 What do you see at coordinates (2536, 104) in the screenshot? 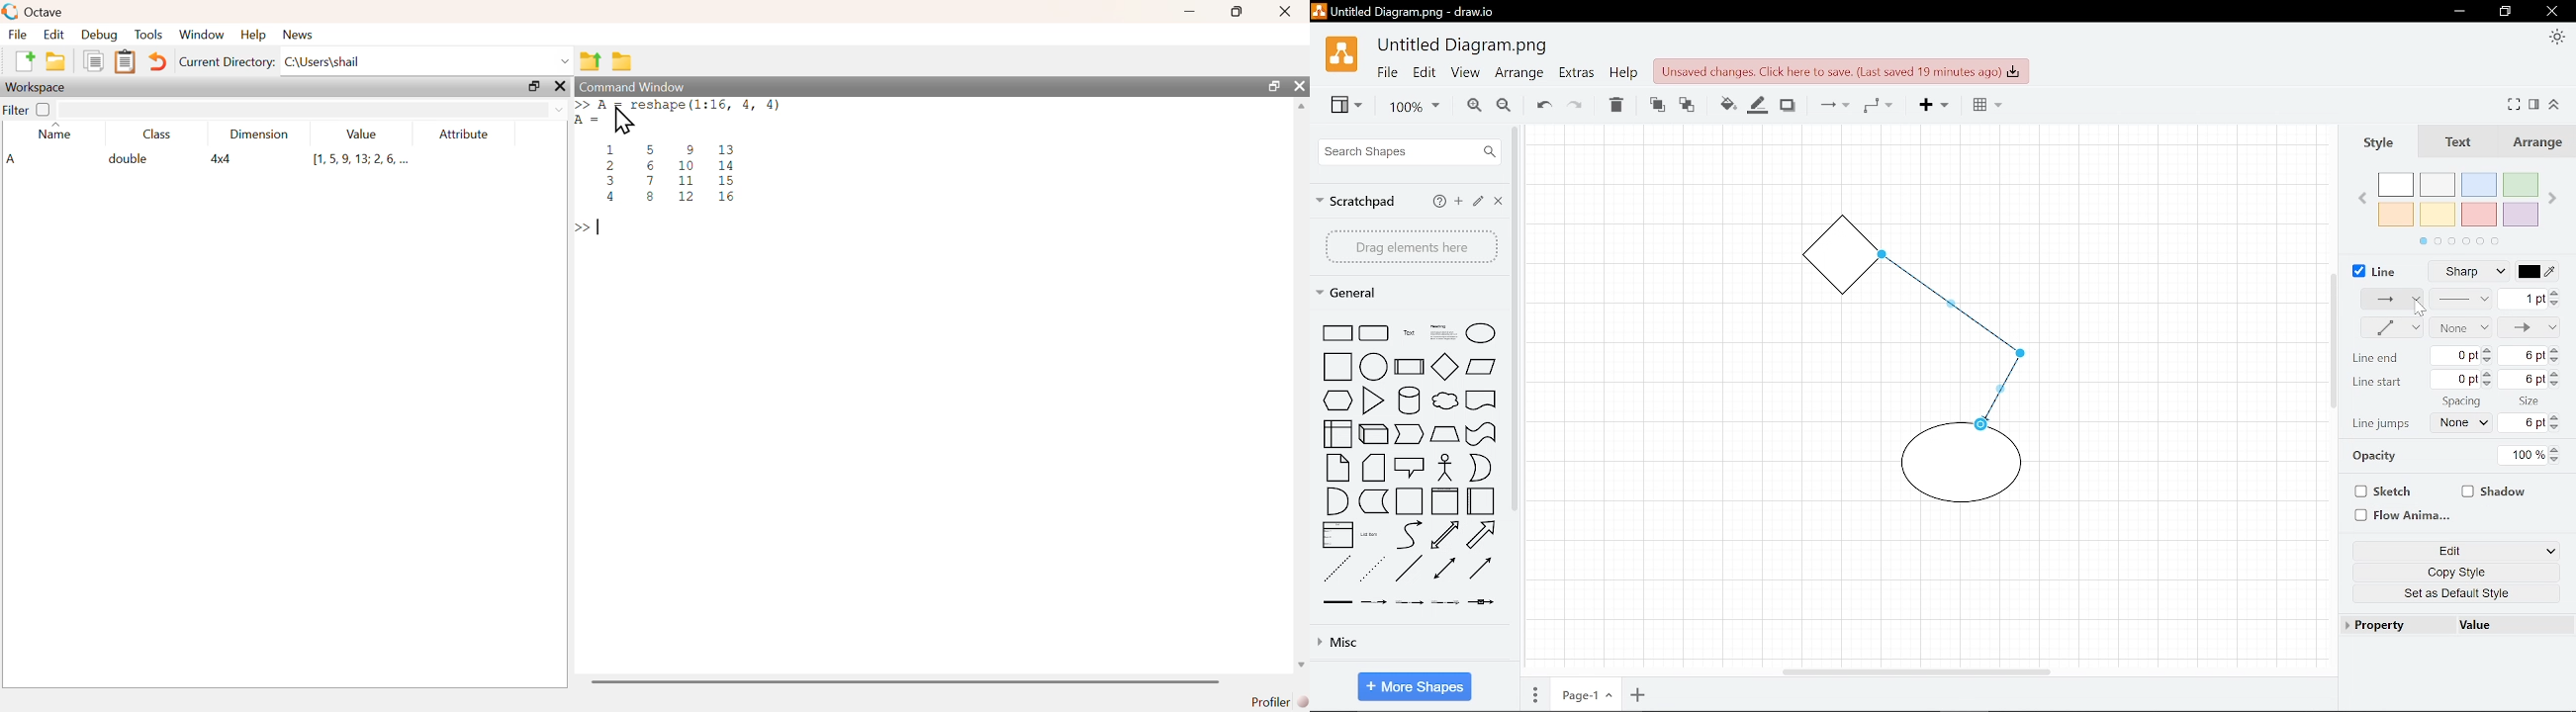
I see `Format` at bounding box center [2536, 104].